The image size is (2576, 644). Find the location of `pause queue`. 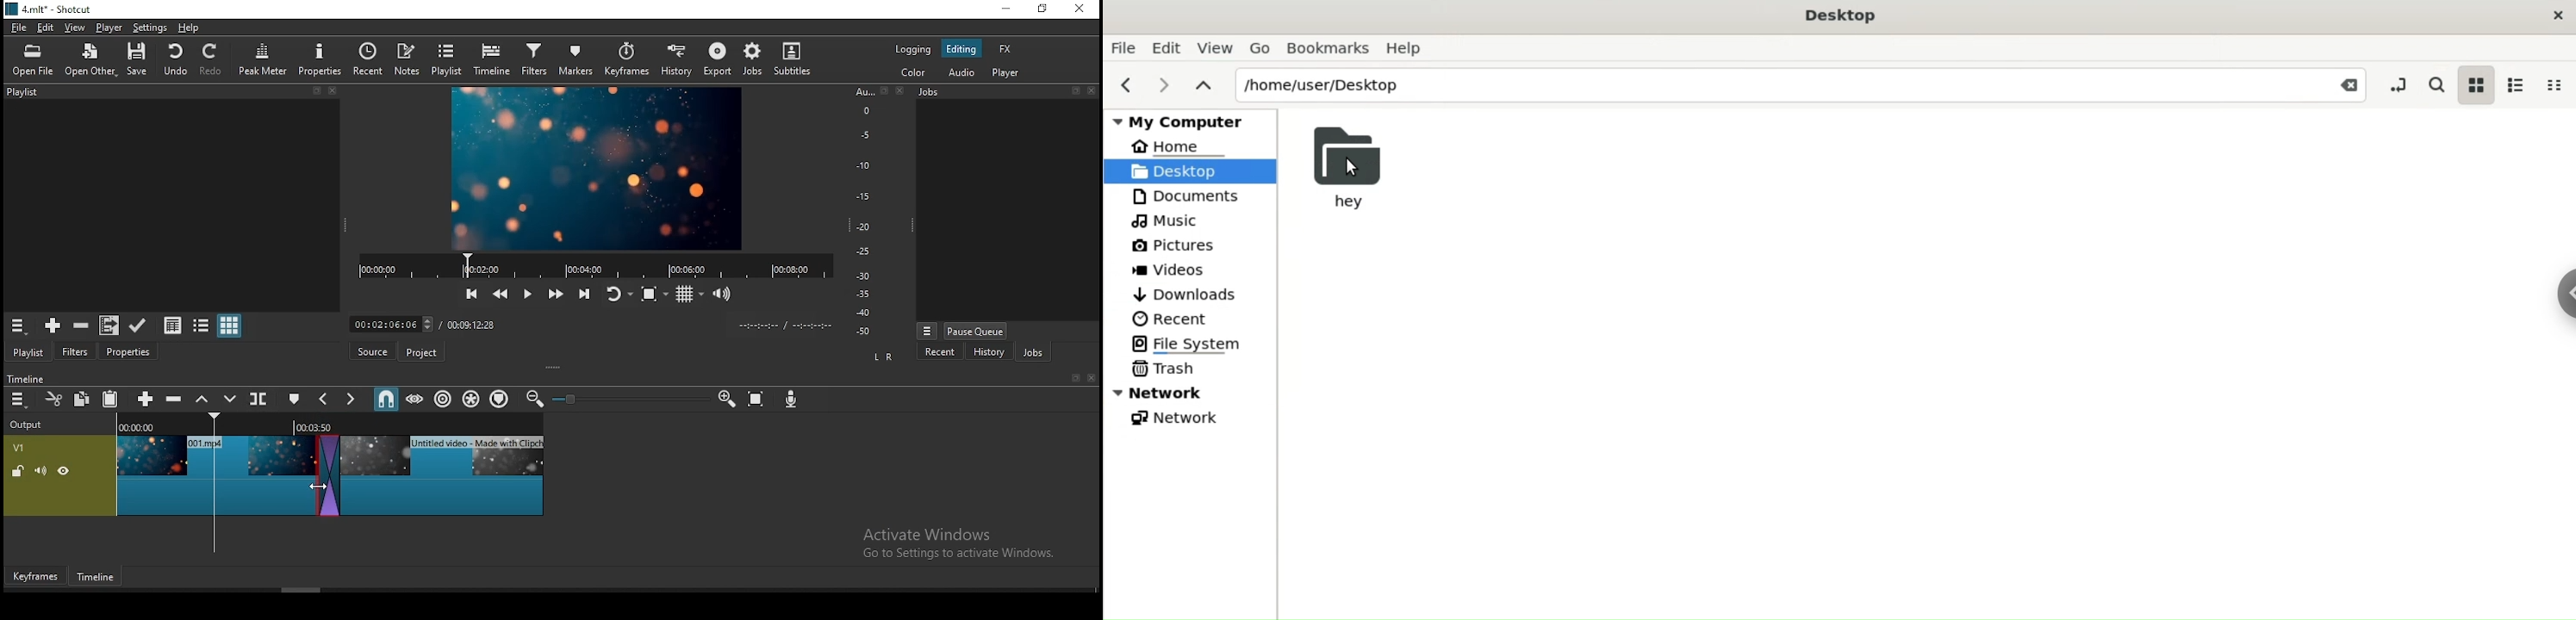

pause queue is located at coordinates (975, 332).